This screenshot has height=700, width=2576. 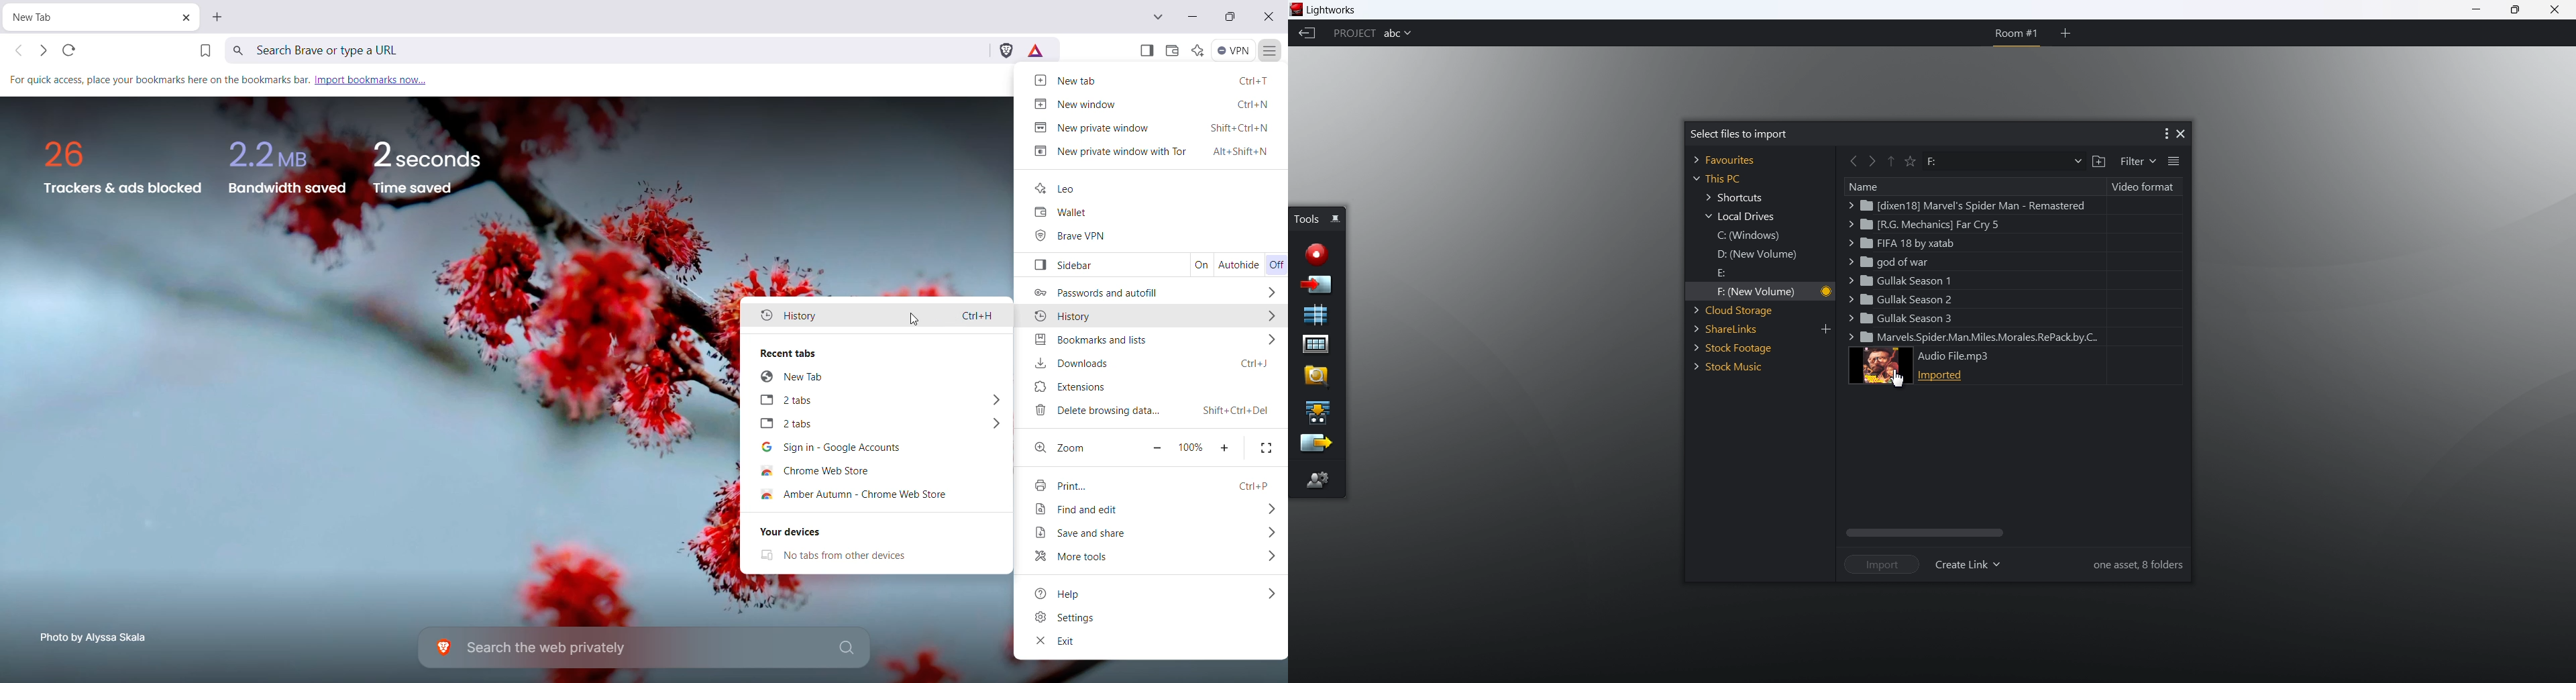 I want to click on record, so click(x=1316, y=252).